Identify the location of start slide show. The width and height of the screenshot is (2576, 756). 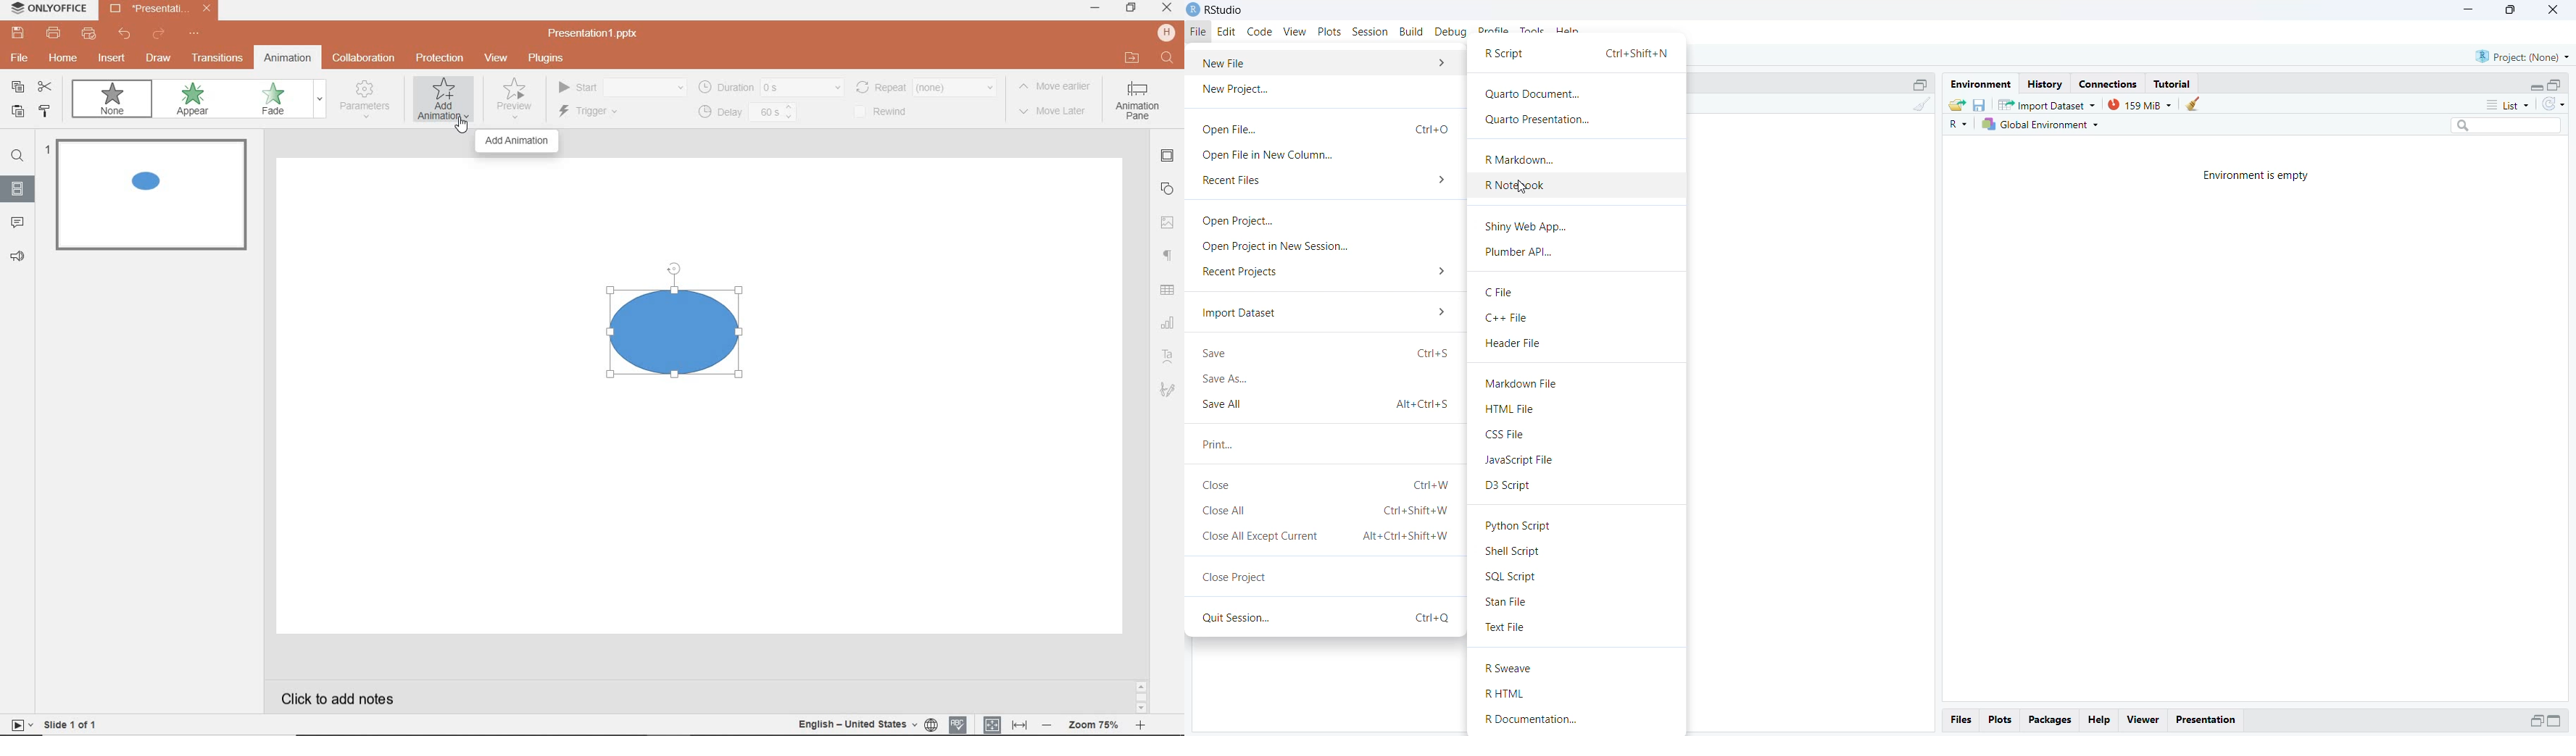
(17, 725).